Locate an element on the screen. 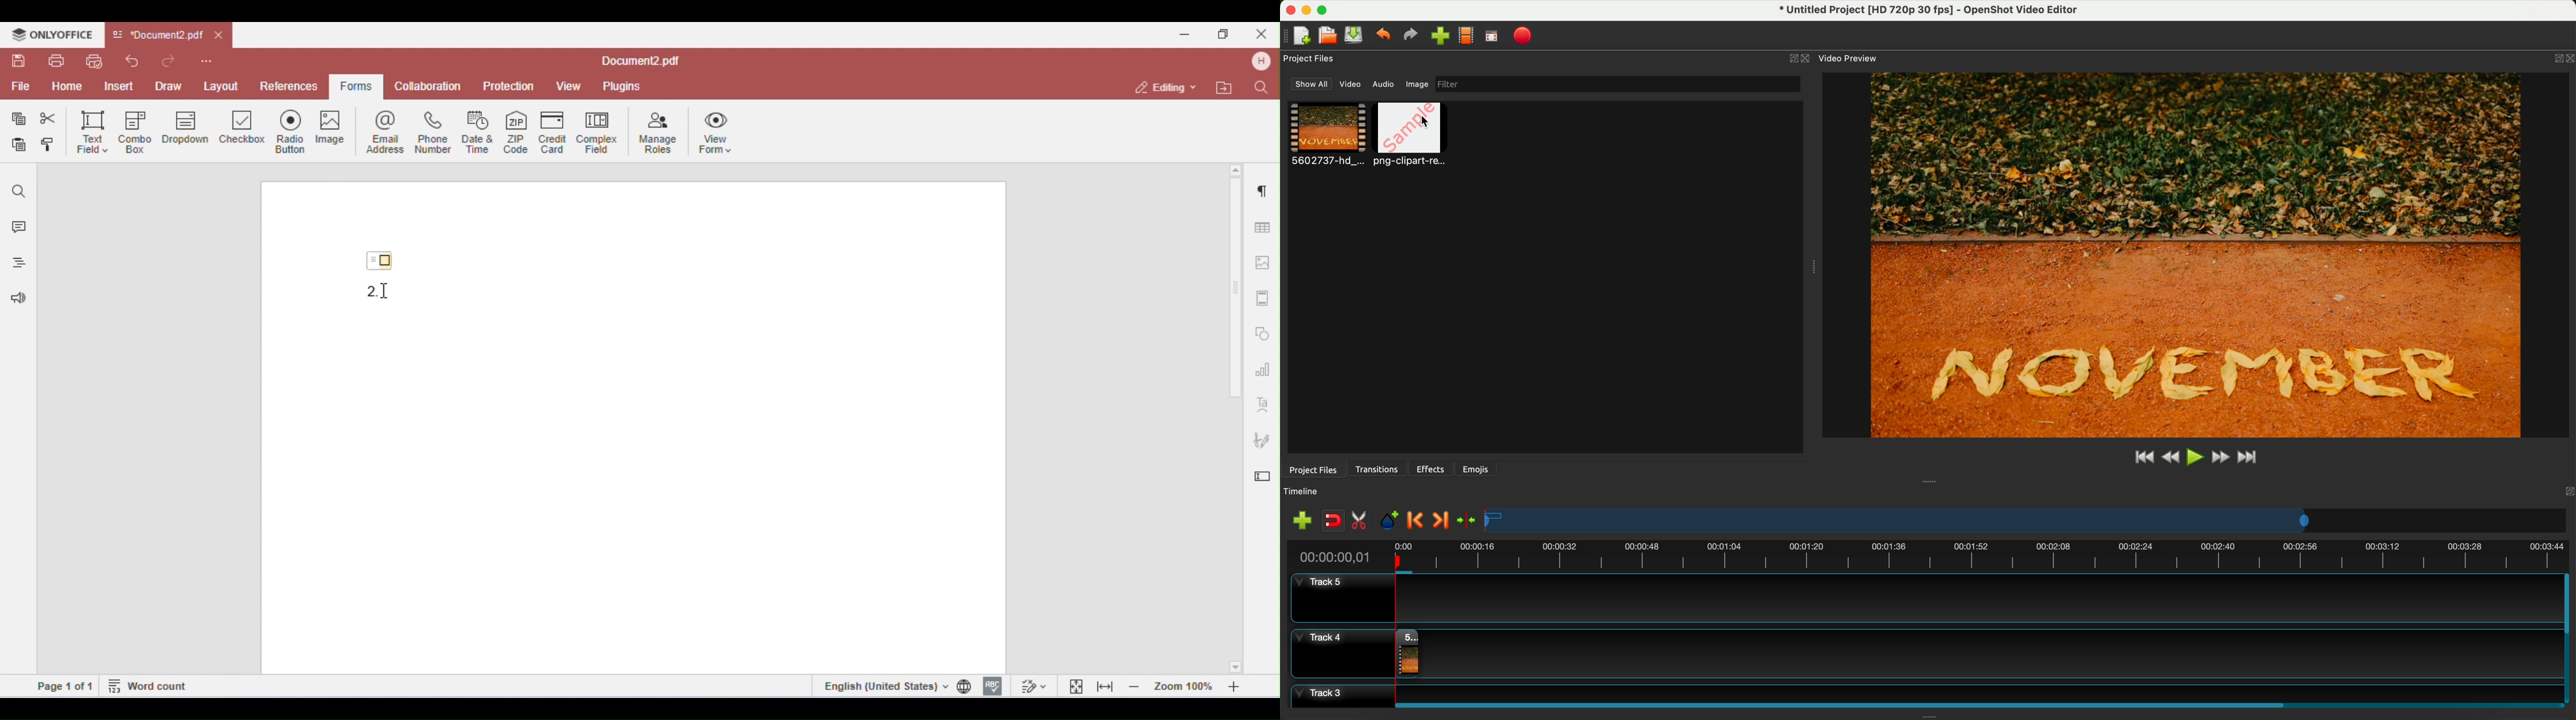 This screenshot has height=728, width=2576. close is located at coordinates (1799, 59).